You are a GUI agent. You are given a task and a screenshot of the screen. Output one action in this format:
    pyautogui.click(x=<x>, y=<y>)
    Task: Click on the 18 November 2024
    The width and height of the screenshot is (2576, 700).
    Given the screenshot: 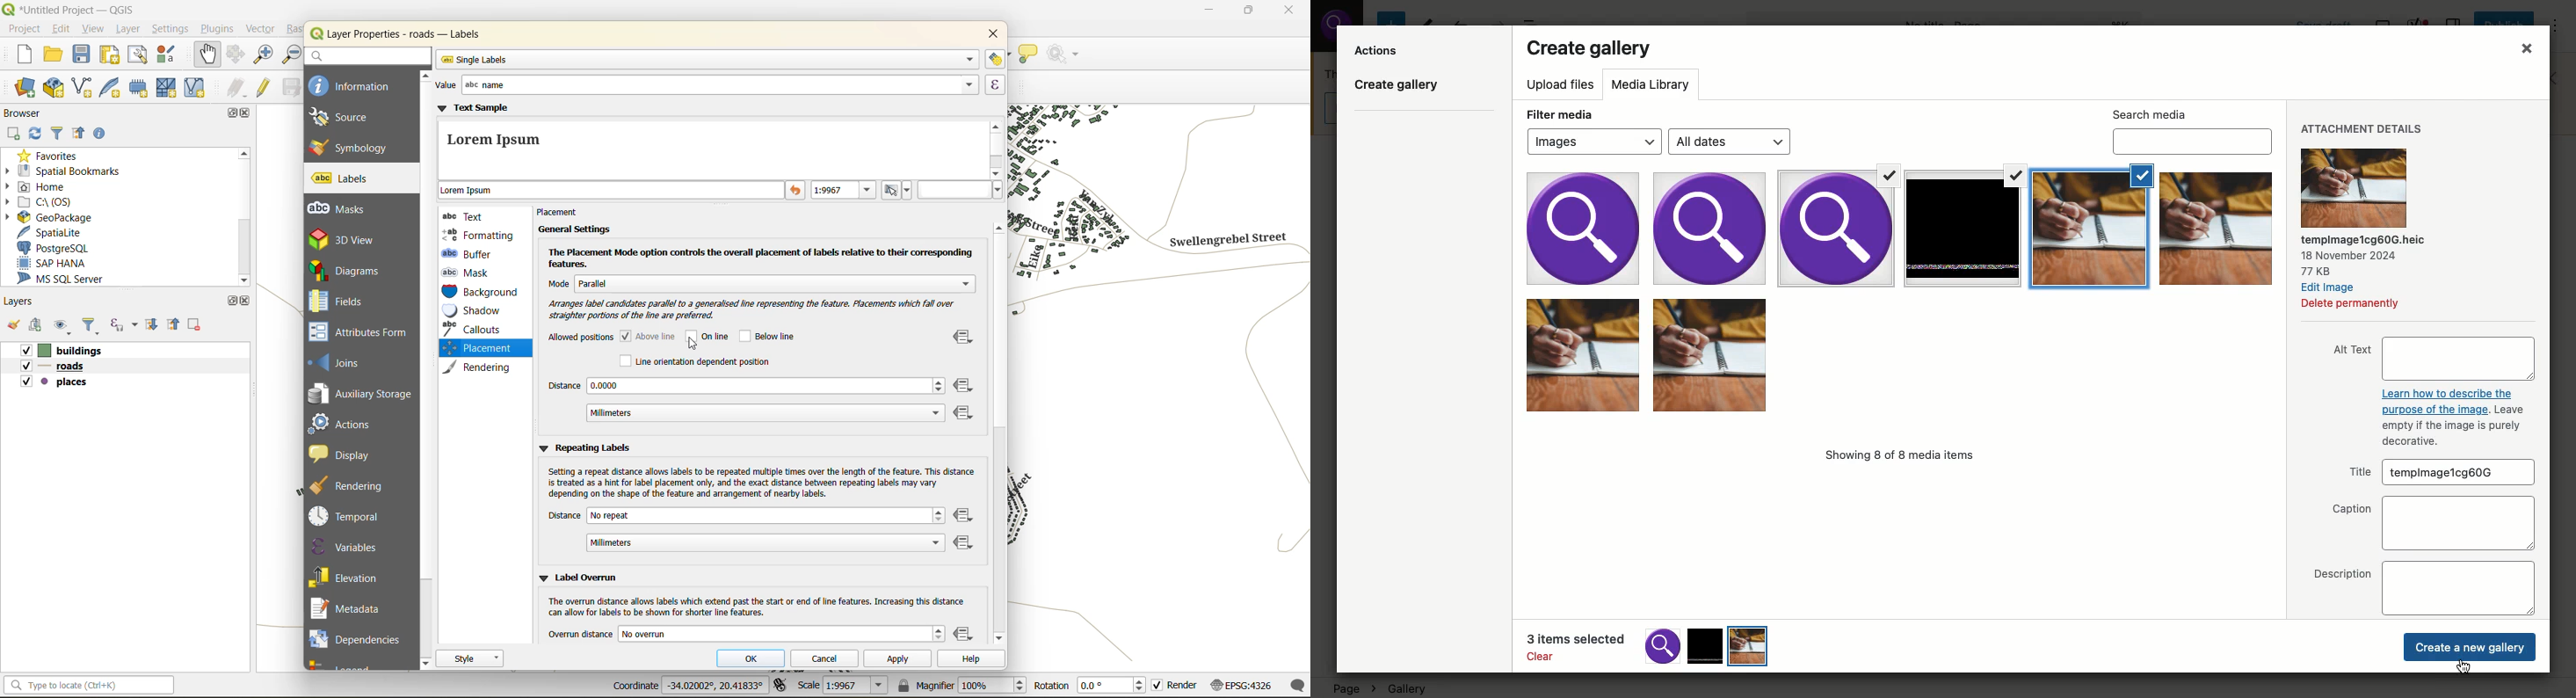 What is the action you would take?
    pyautogui.click(x=2349, y=255)
    